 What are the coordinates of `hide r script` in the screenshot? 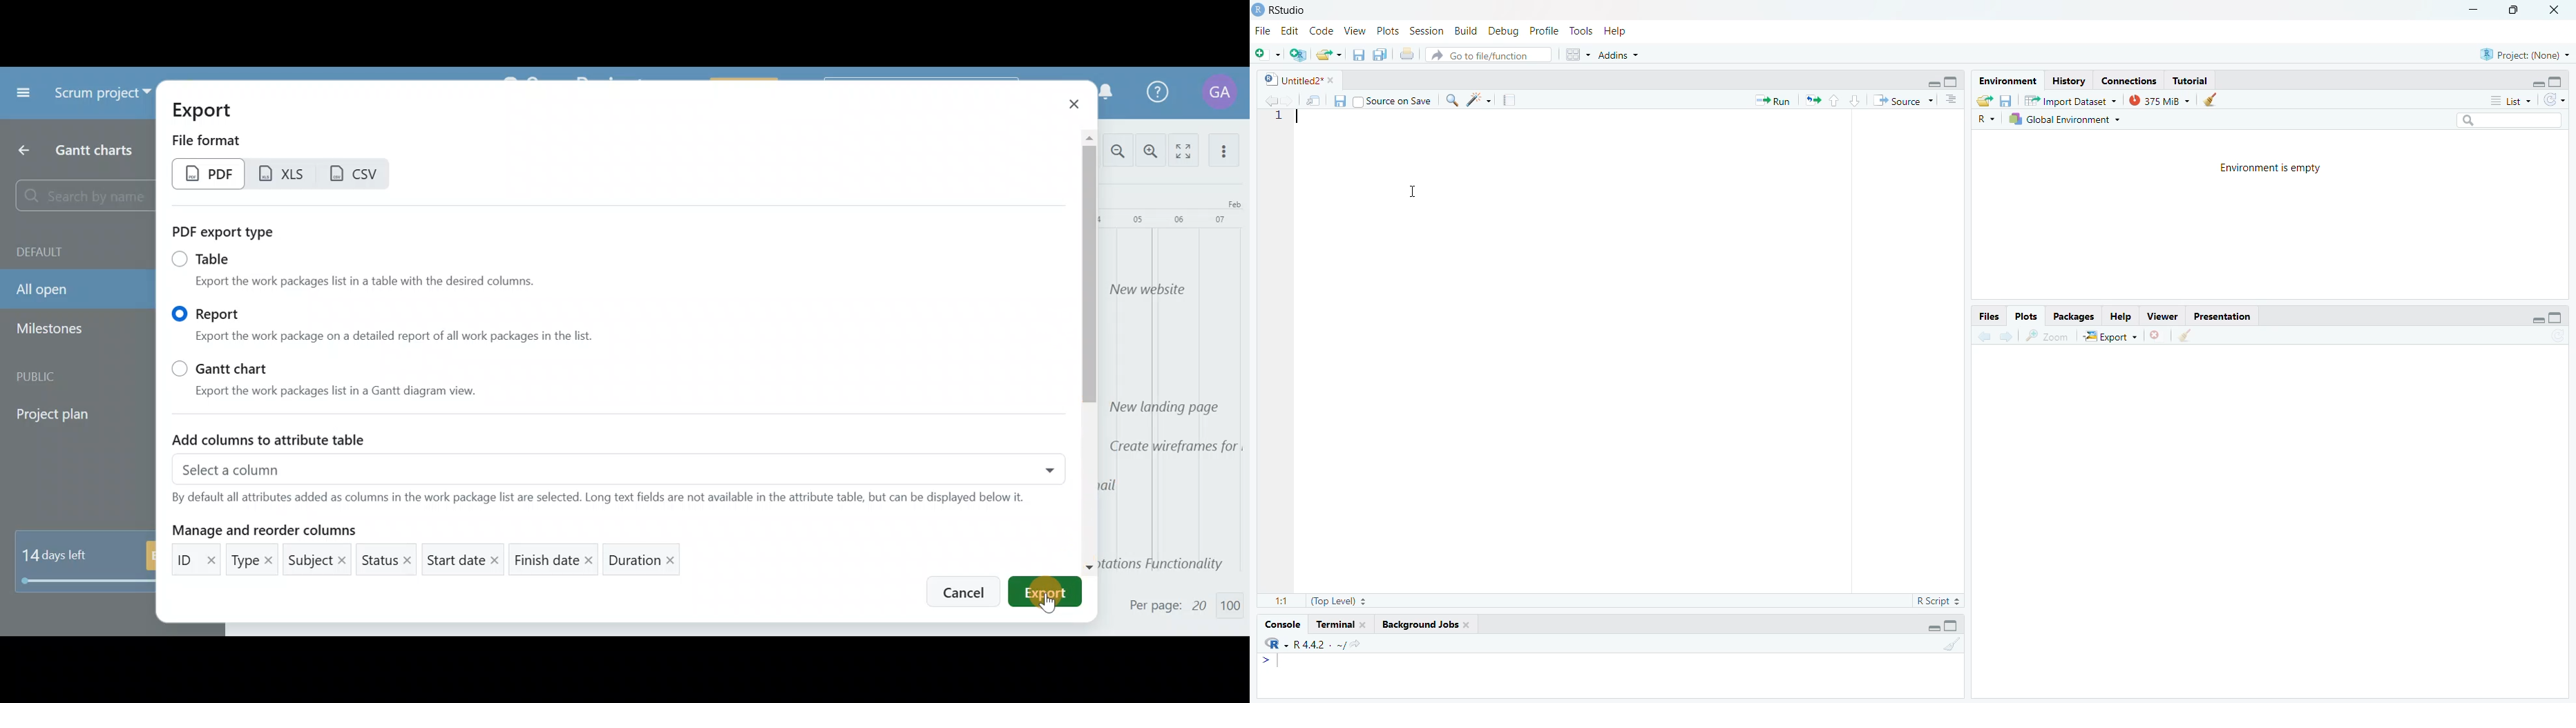 It's located at (2532, 84).